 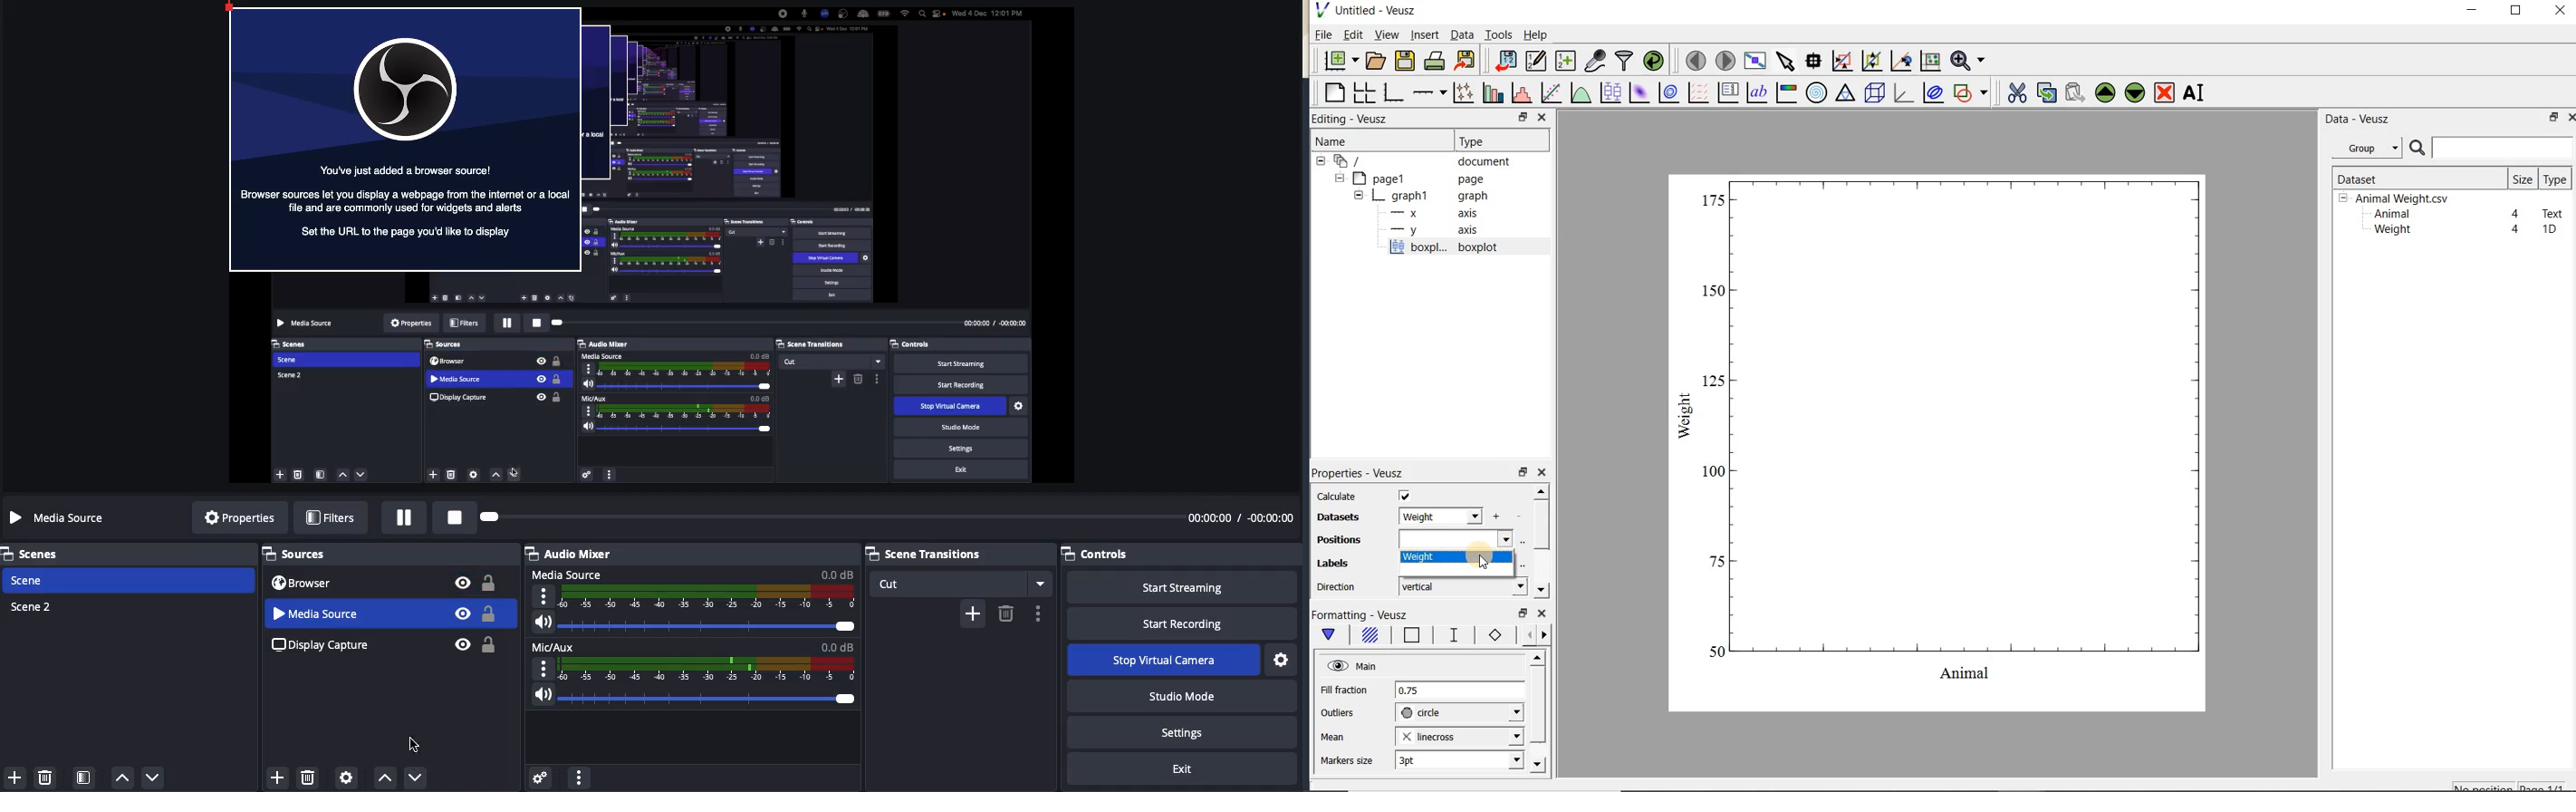 I want to click on move up, so click(x=124, y=775).